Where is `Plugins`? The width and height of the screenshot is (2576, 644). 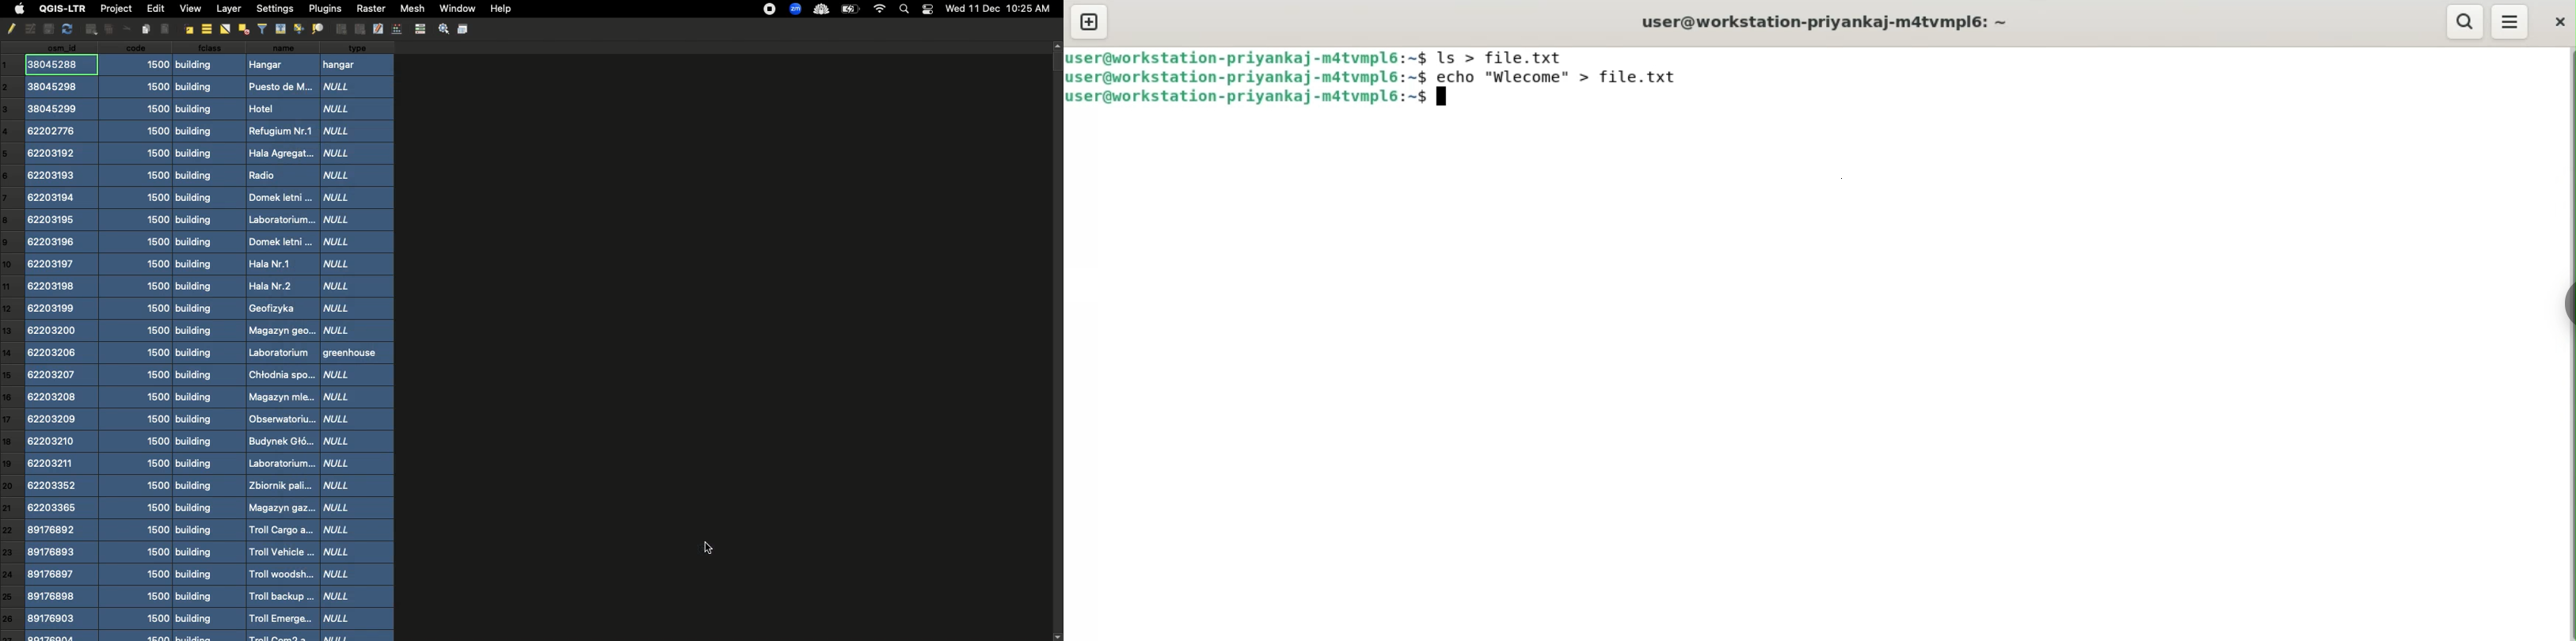
Plugins is located at coordinates (324, 8).